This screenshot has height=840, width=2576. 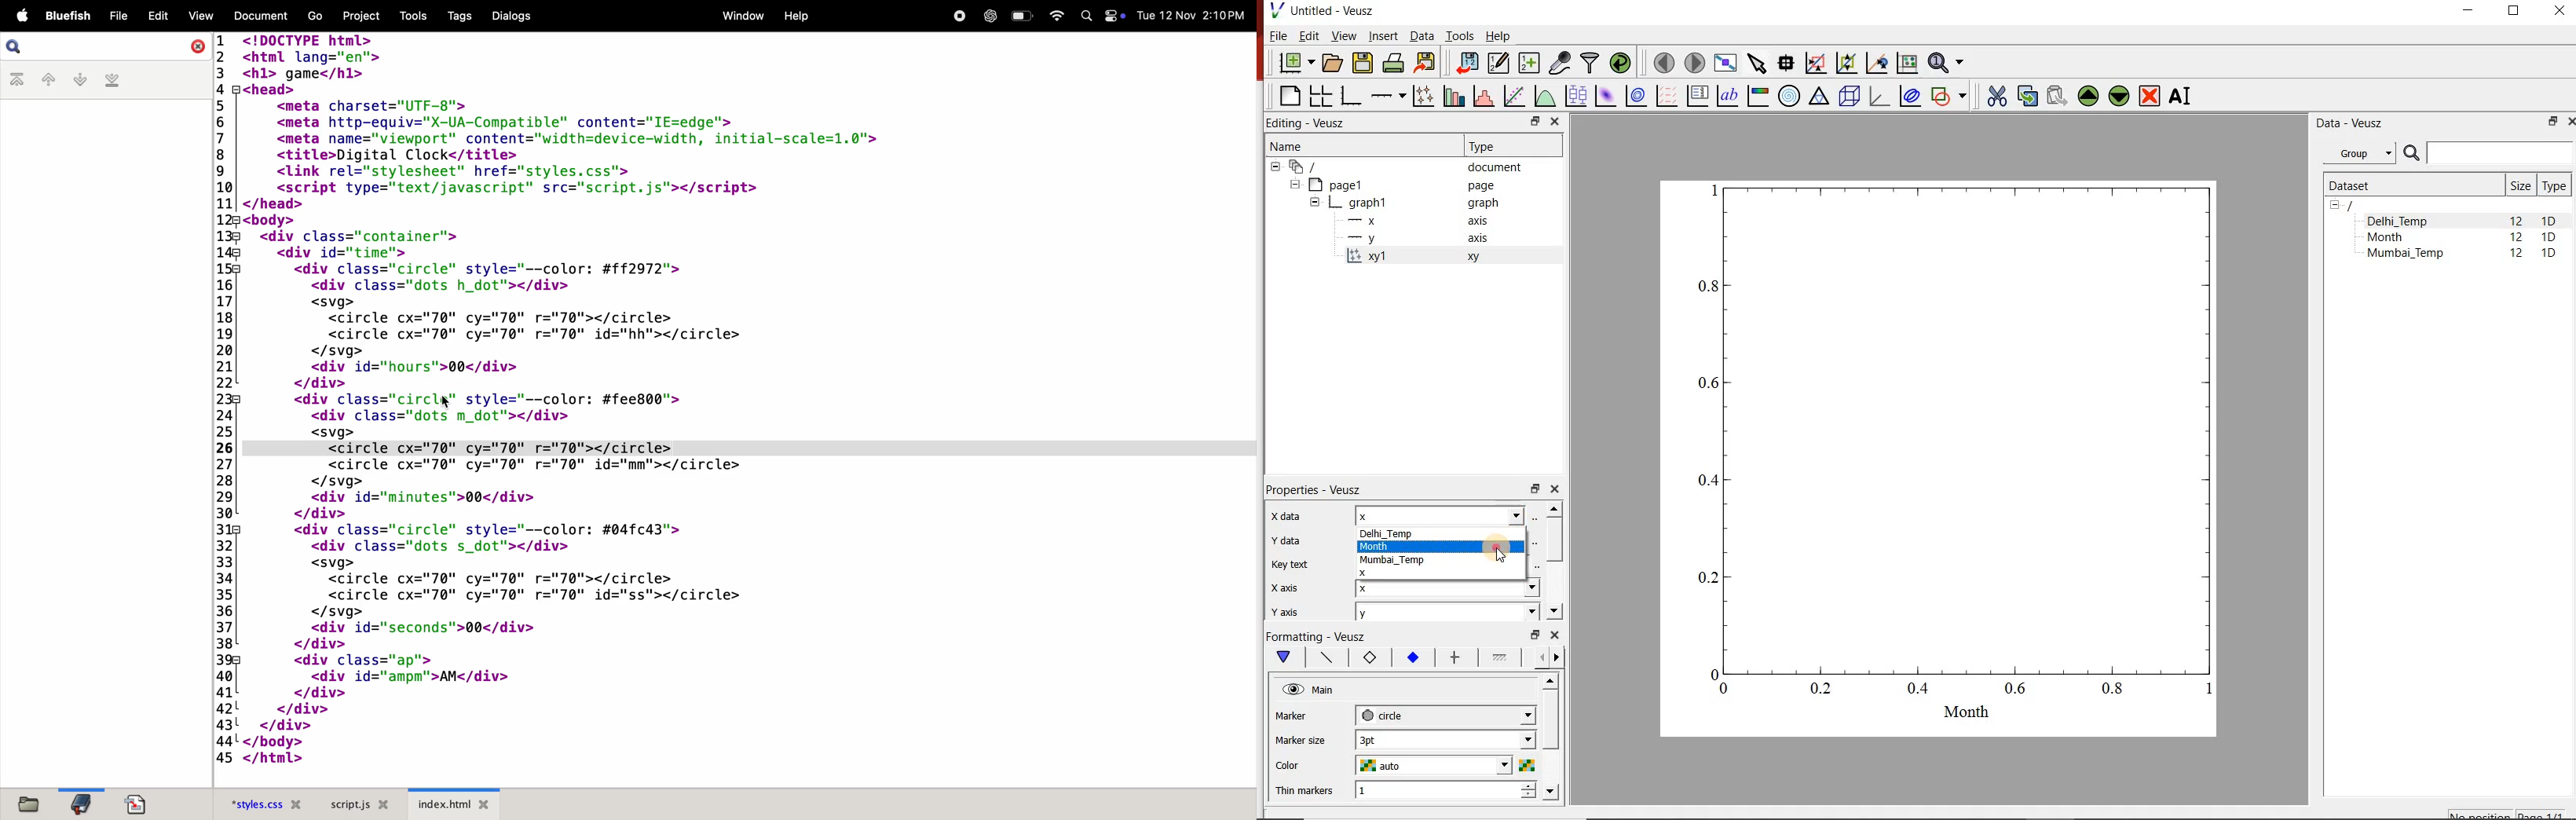 I want to click on add a shape to the plot, so click(x=1948, y=97).